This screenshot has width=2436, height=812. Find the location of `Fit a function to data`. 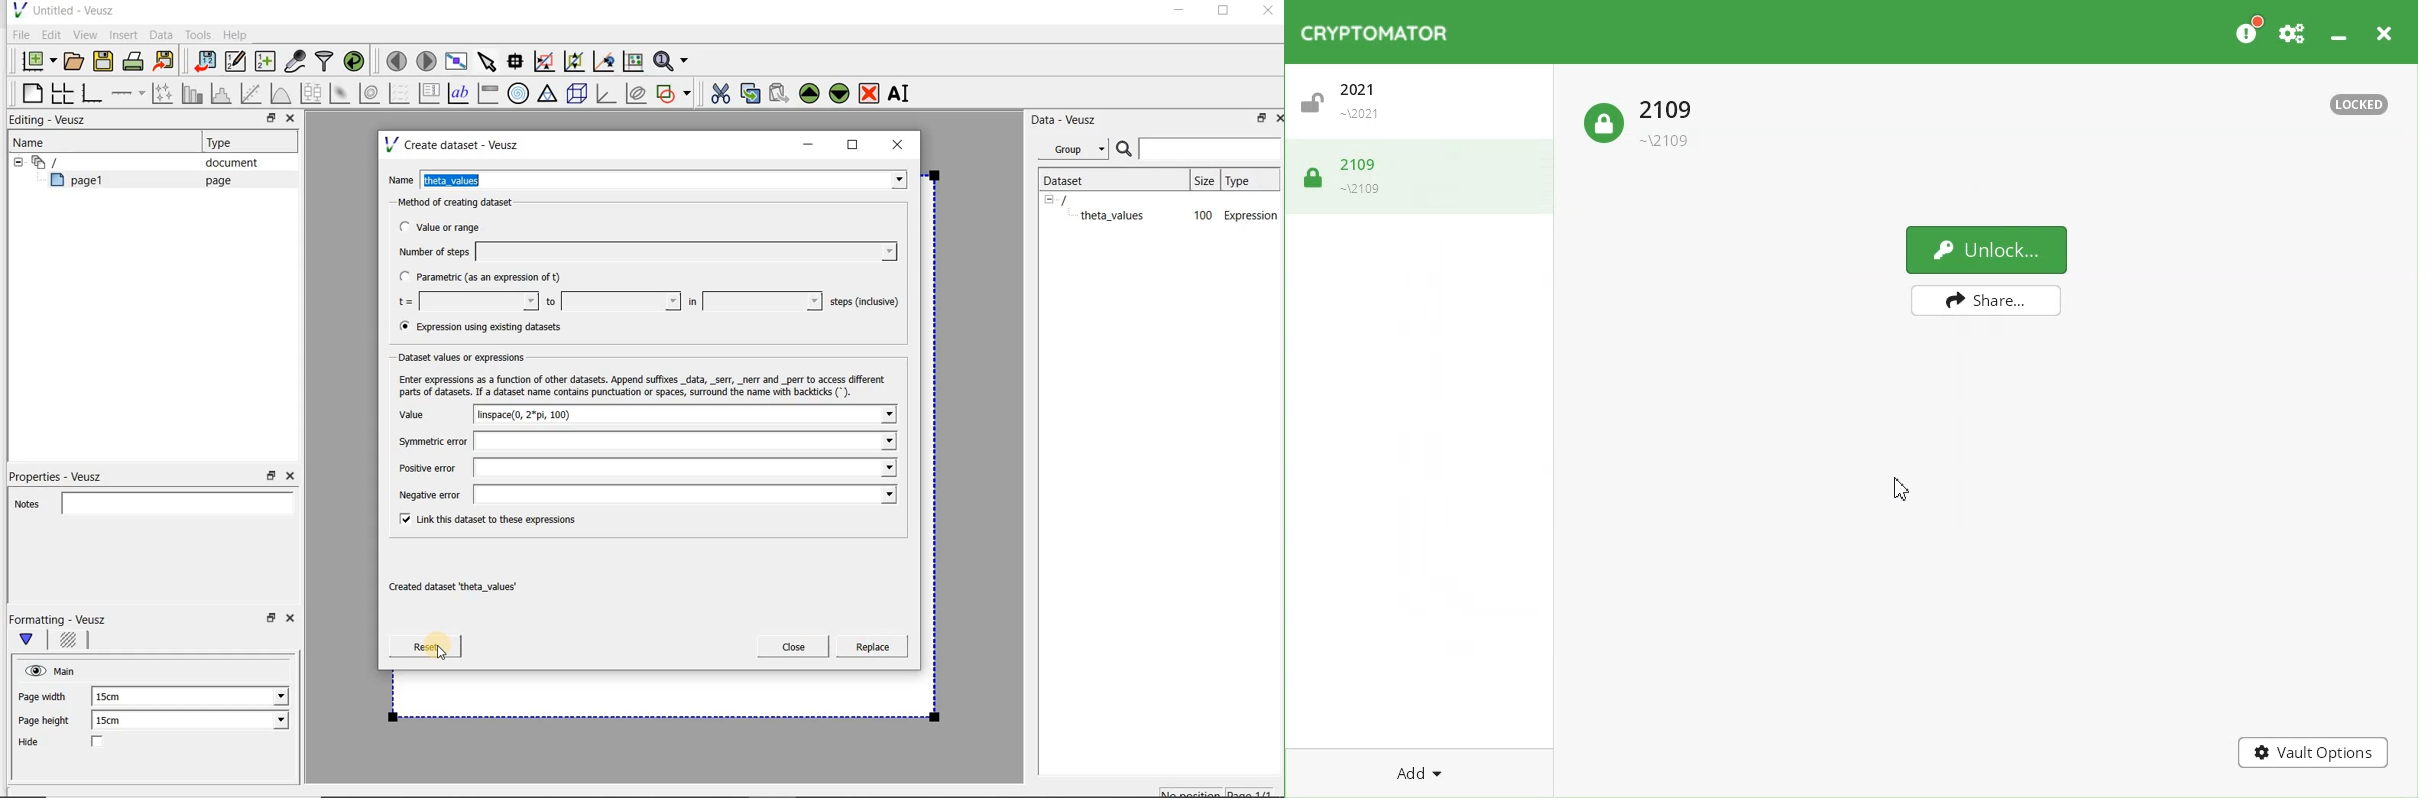

Fit a function to data is located at coordinates (253, 93).